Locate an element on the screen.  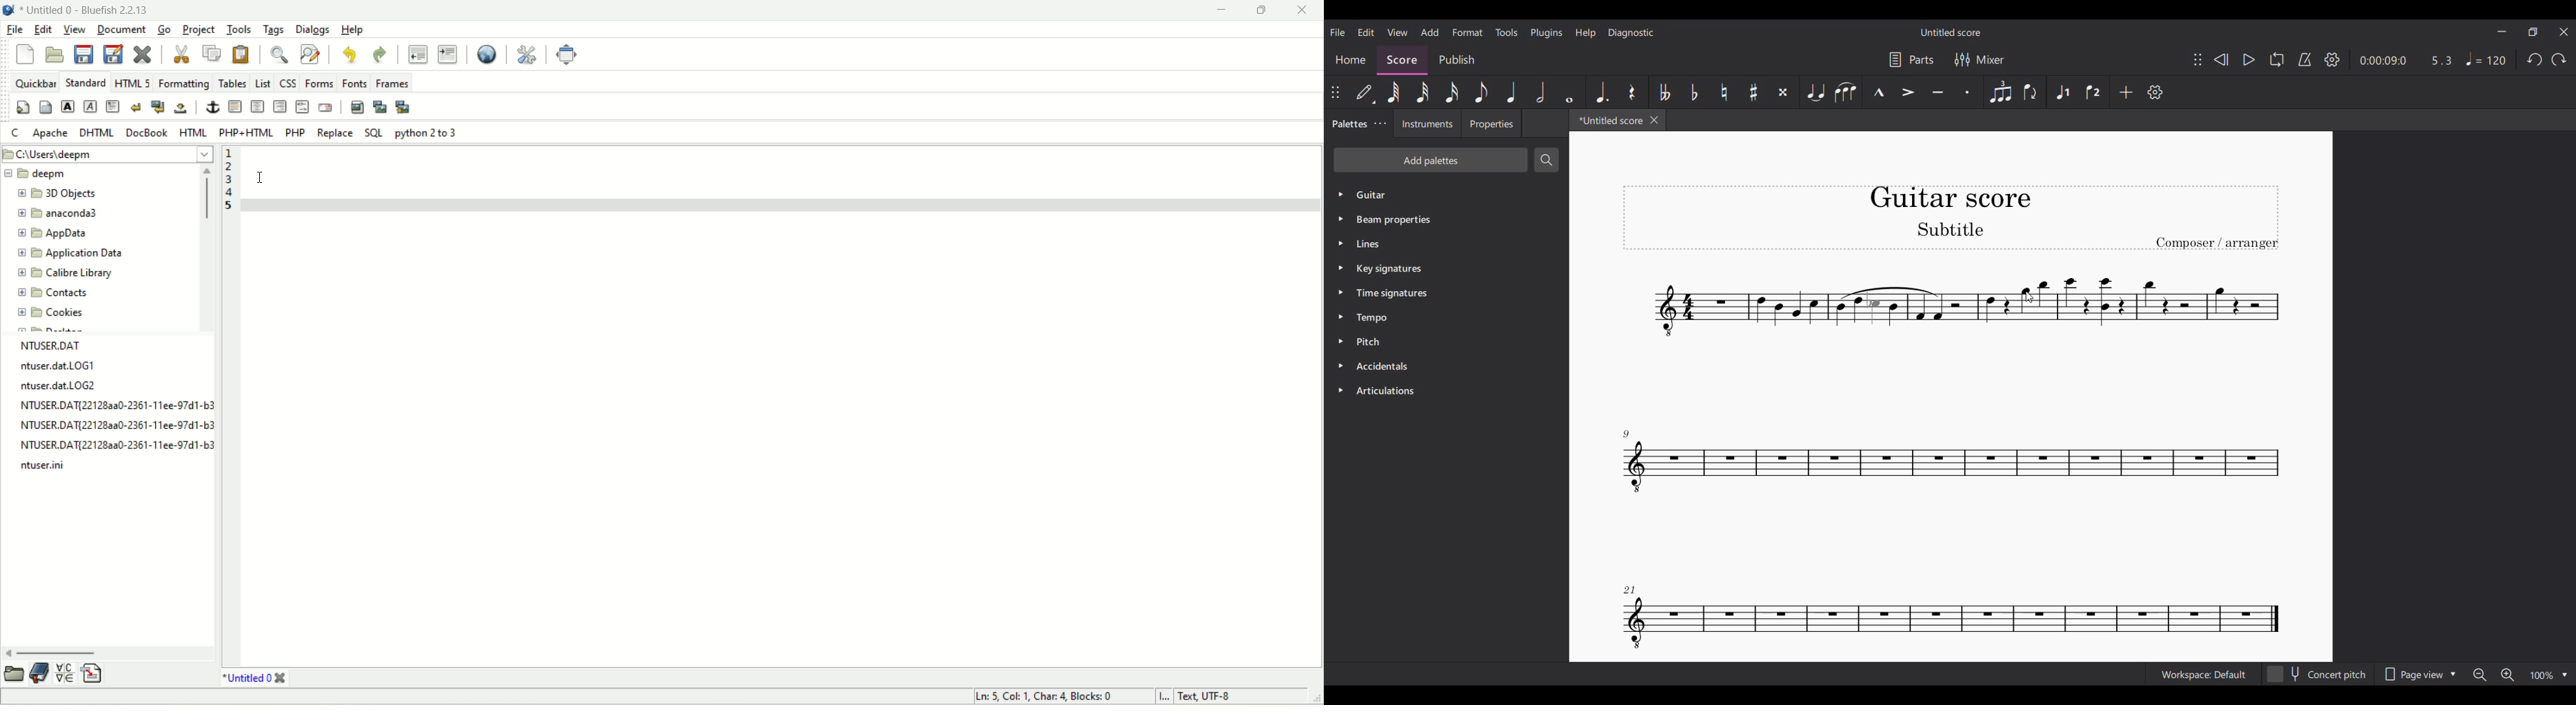
Close interface is located at coordinates (2564, 32).